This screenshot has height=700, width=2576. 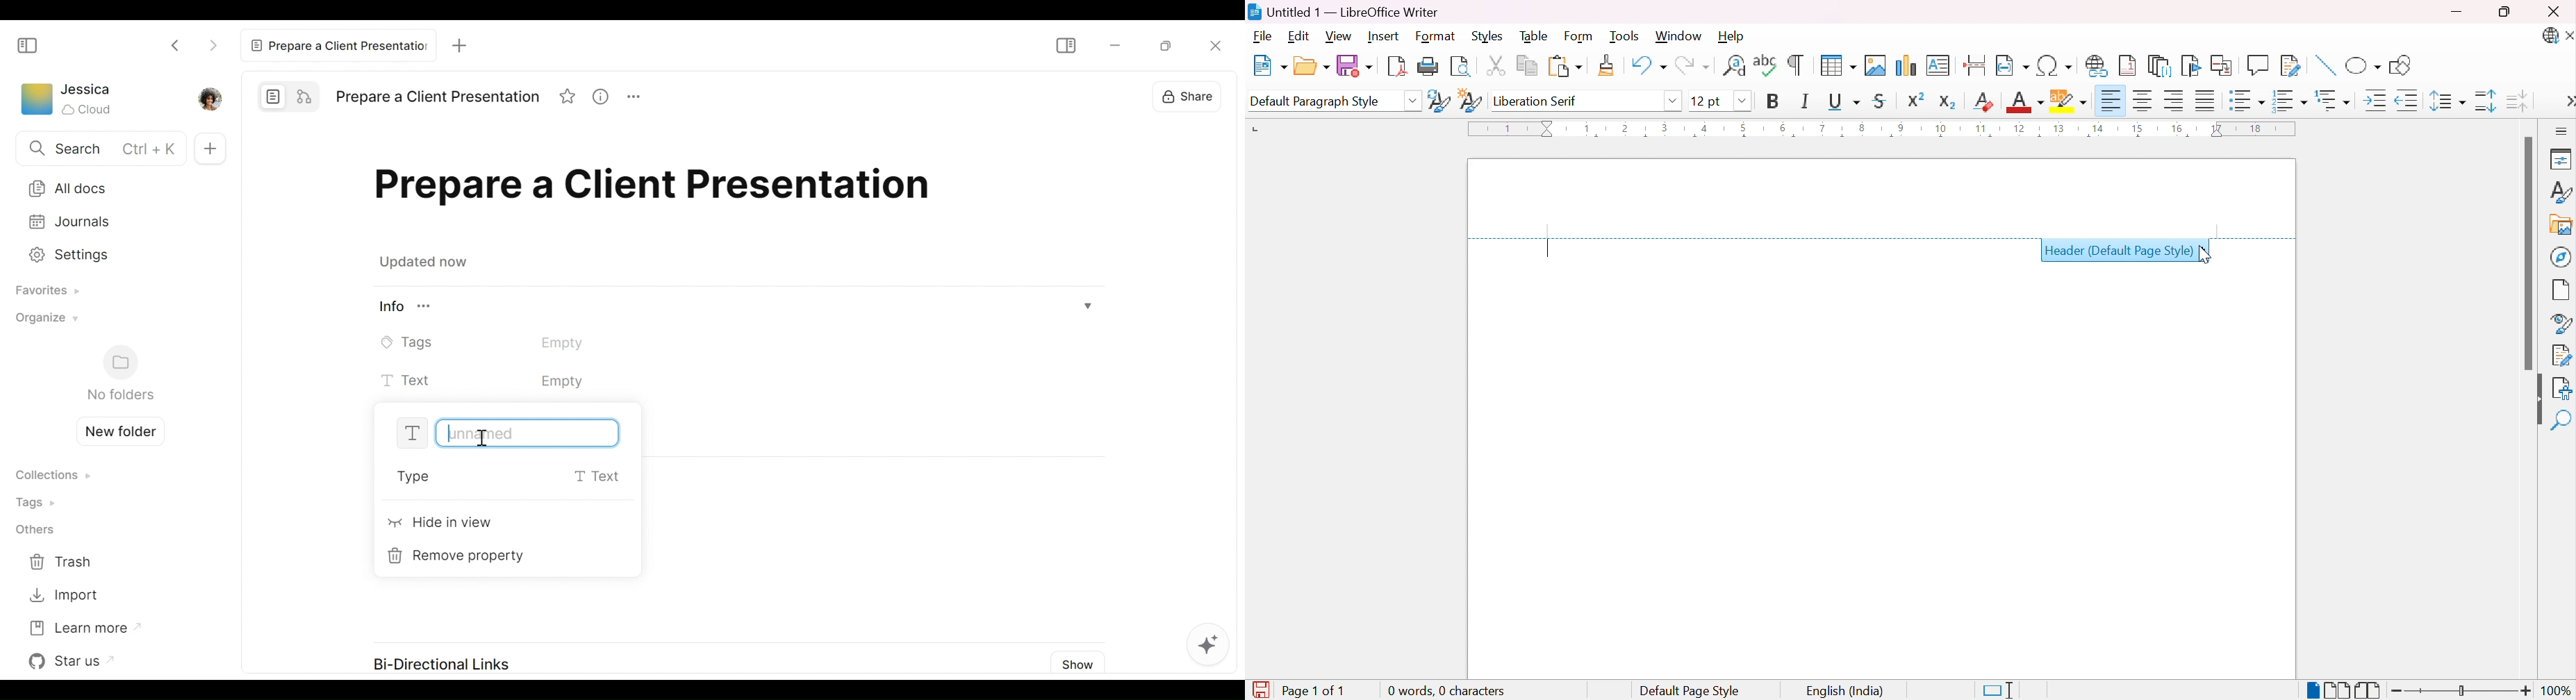 I want to click on Copy, so click(x=1527, y=64).